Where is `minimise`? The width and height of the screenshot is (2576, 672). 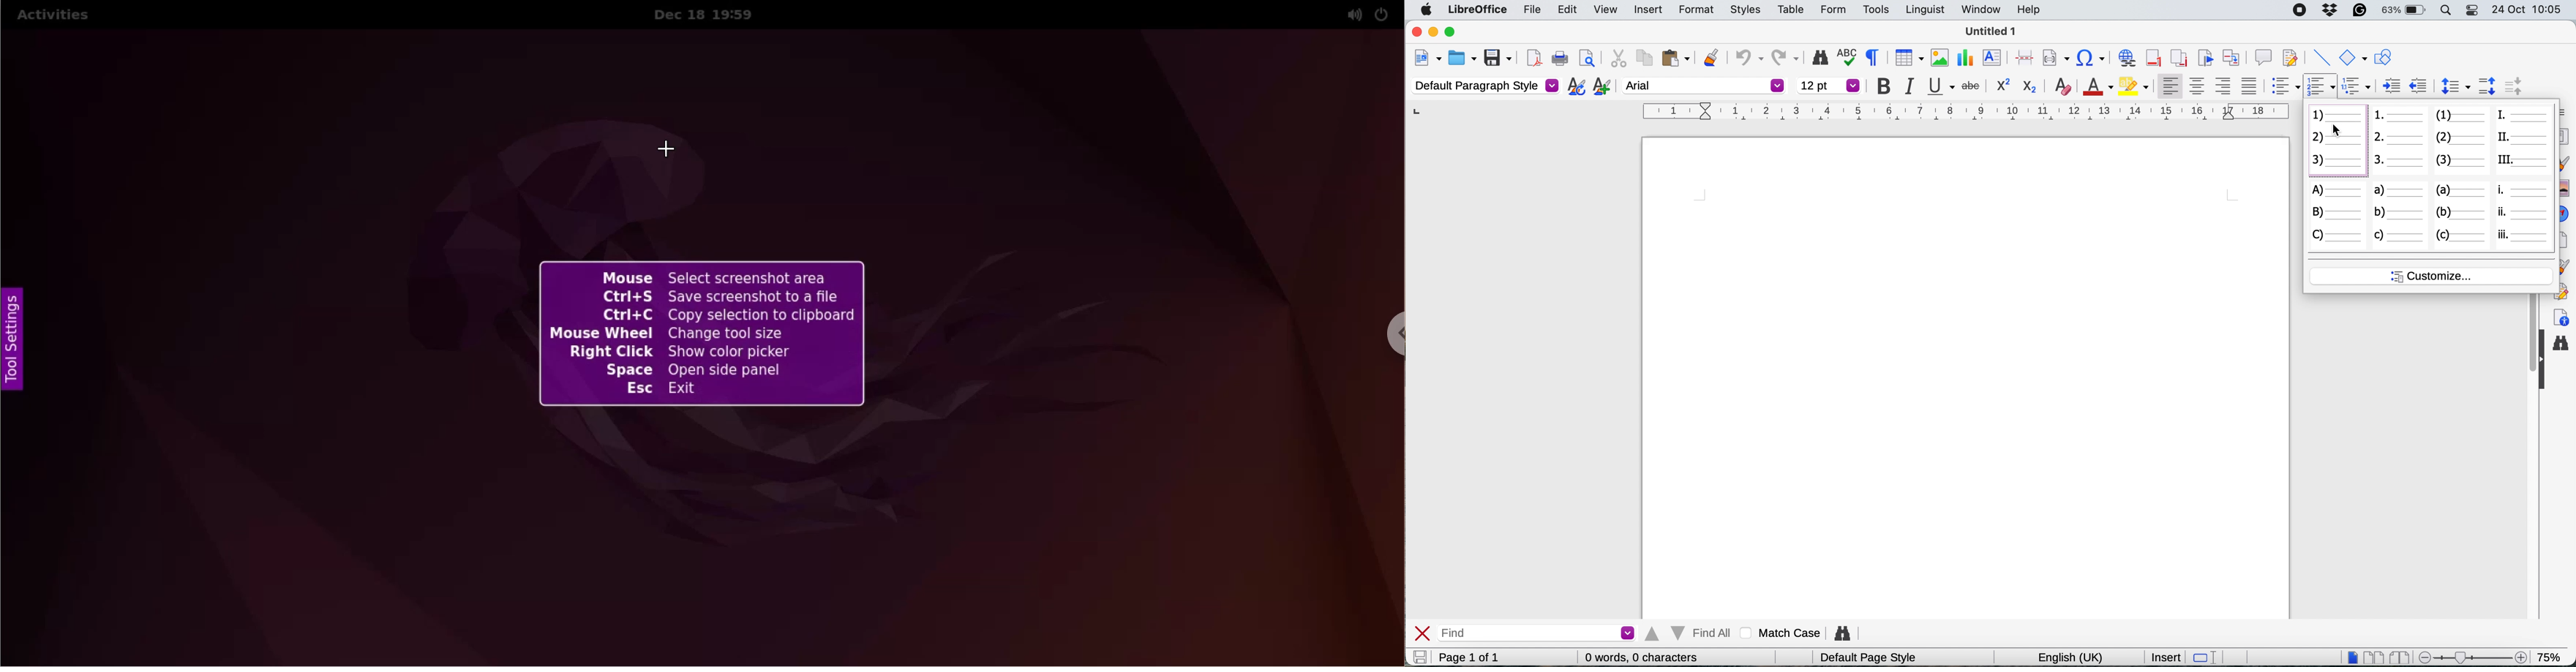
minimise is located at coordinates (1434, 32).